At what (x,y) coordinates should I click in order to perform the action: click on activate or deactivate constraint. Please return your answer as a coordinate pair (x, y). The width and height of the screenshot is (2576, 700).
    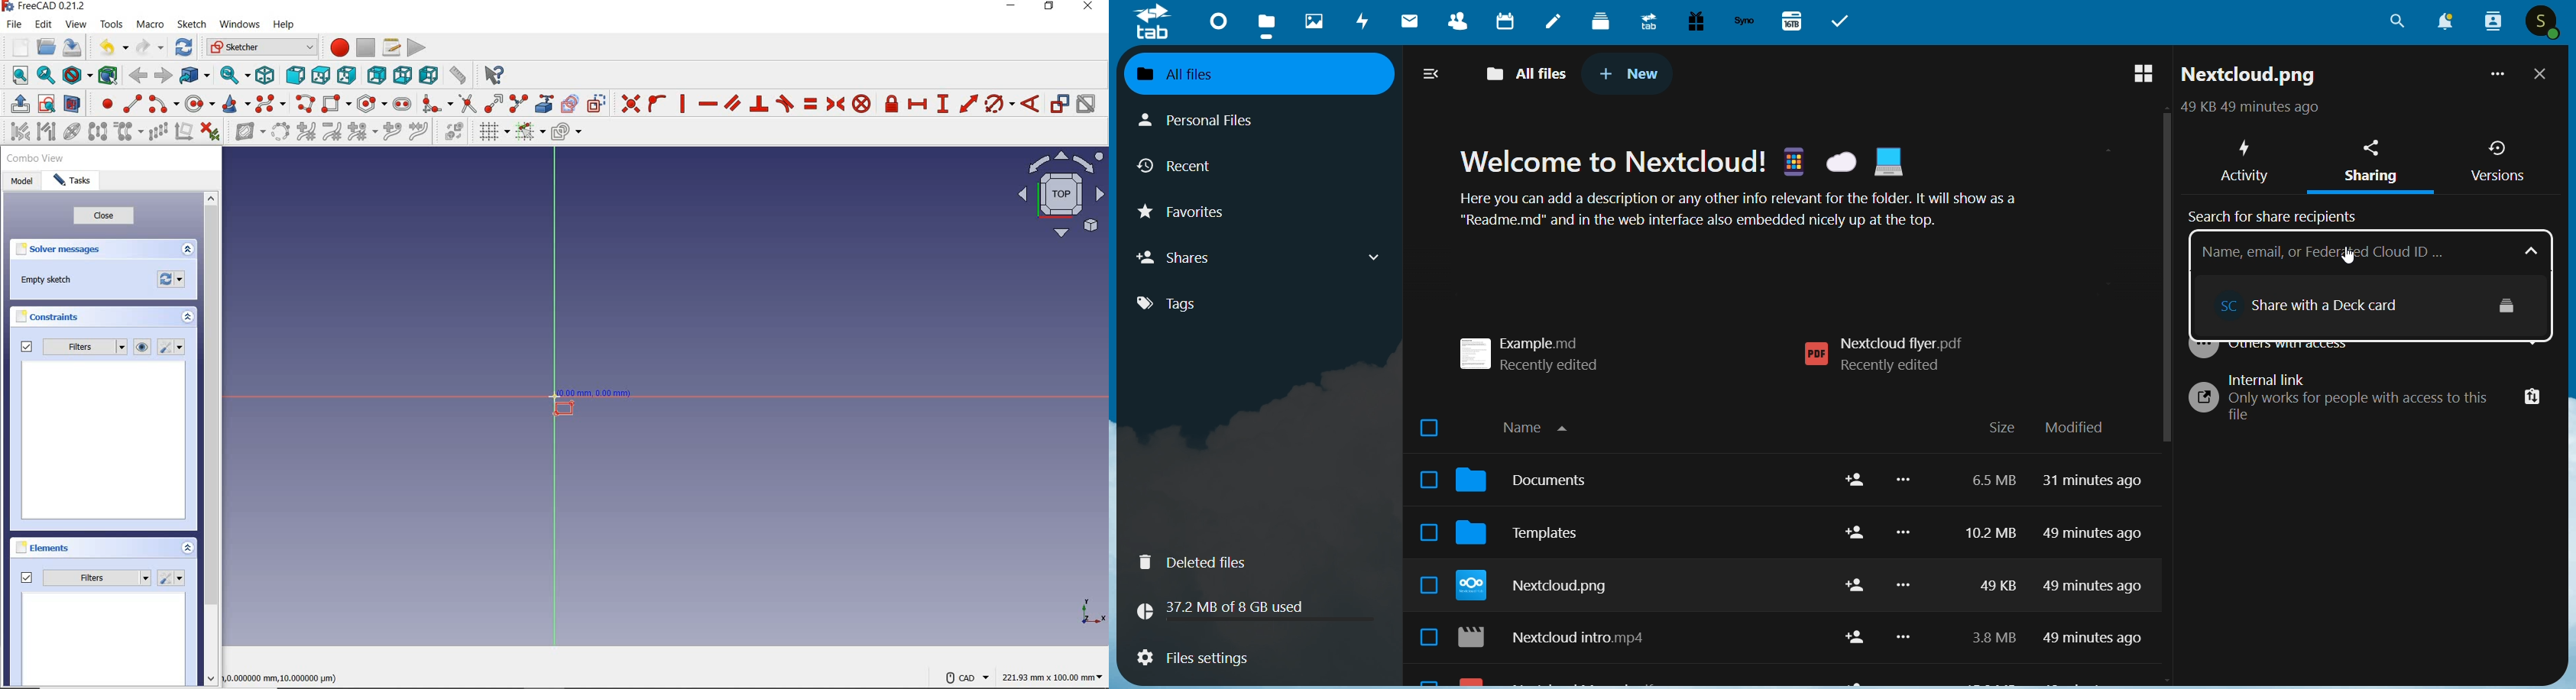
    Looking at the image, I should click on (1087, 104).